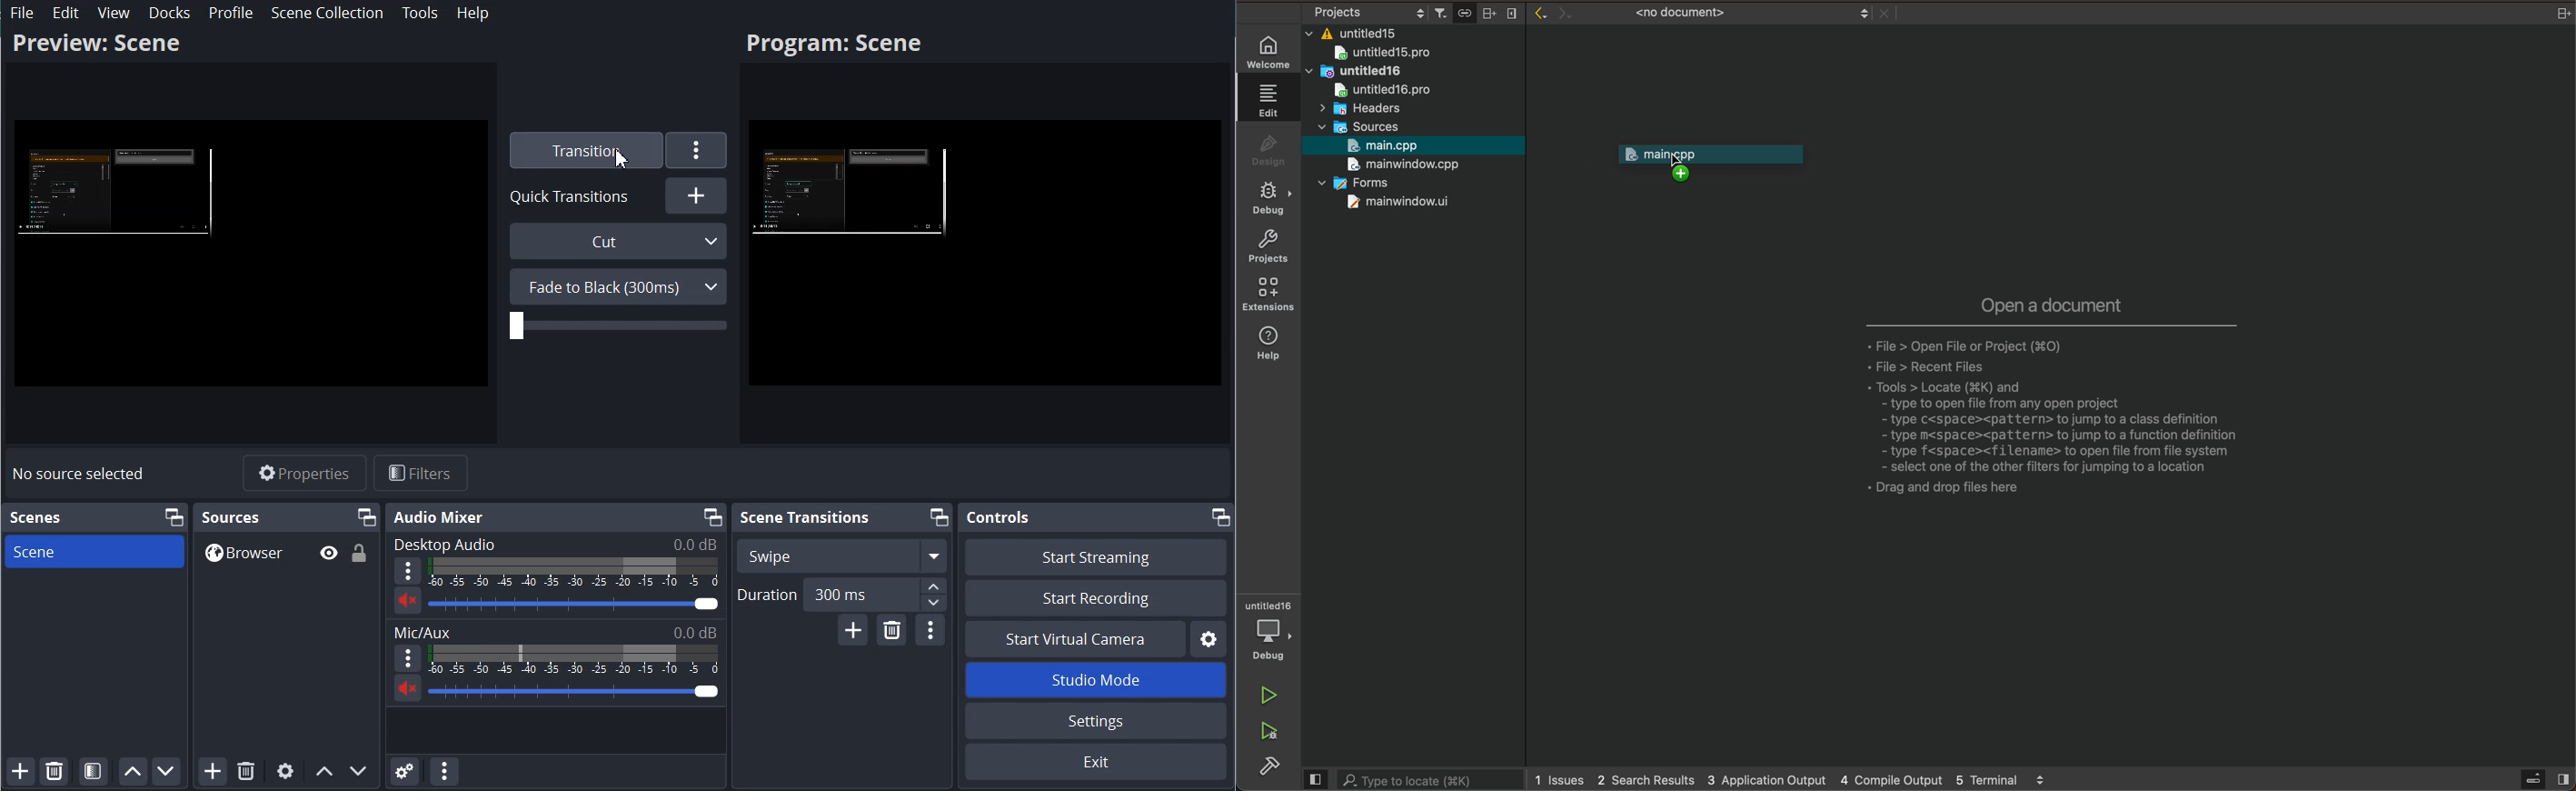 This screenshot has width=2576, height=812. What do you see at coordinates (79, 474) in the screenshot?
I see `No source selected` at bounding box center [79, 474].